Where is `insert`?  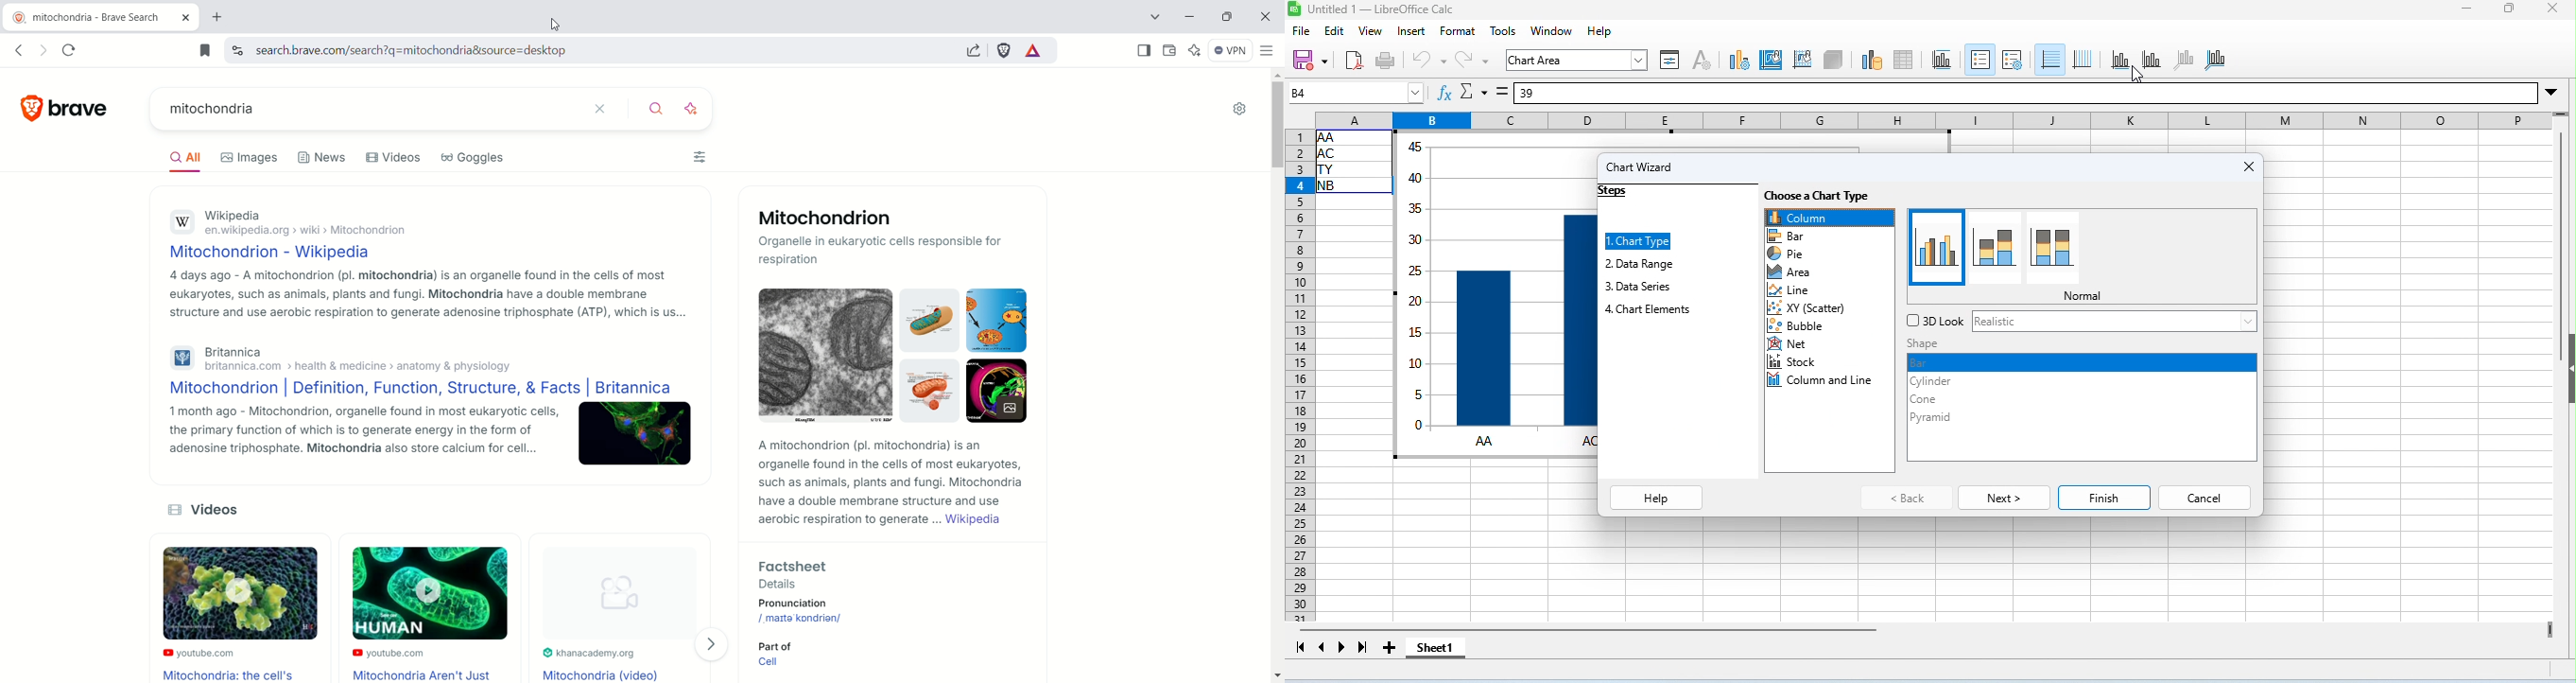 insert is located at coordinates (1412, 32).